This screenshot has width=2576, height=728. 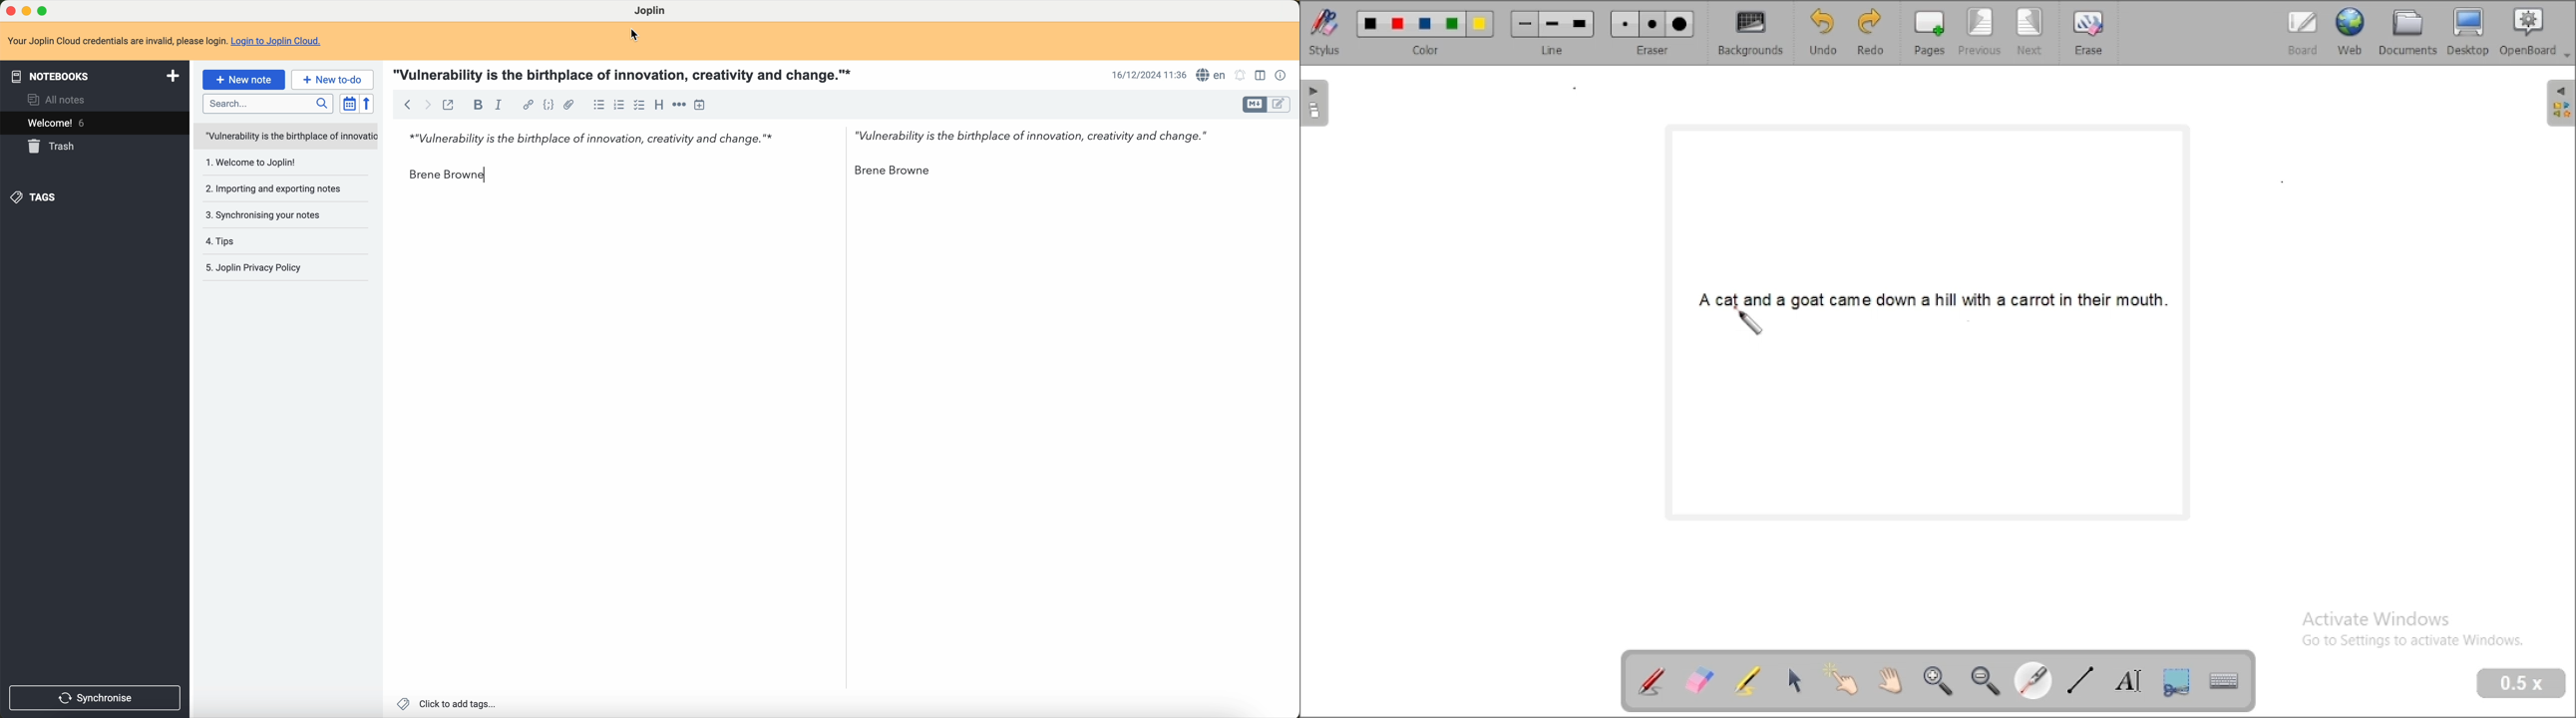 What do you see at coordinates (1260, 77) in the screenshot?
I see `toggle editor layout` at bounding box center [1260, 77].